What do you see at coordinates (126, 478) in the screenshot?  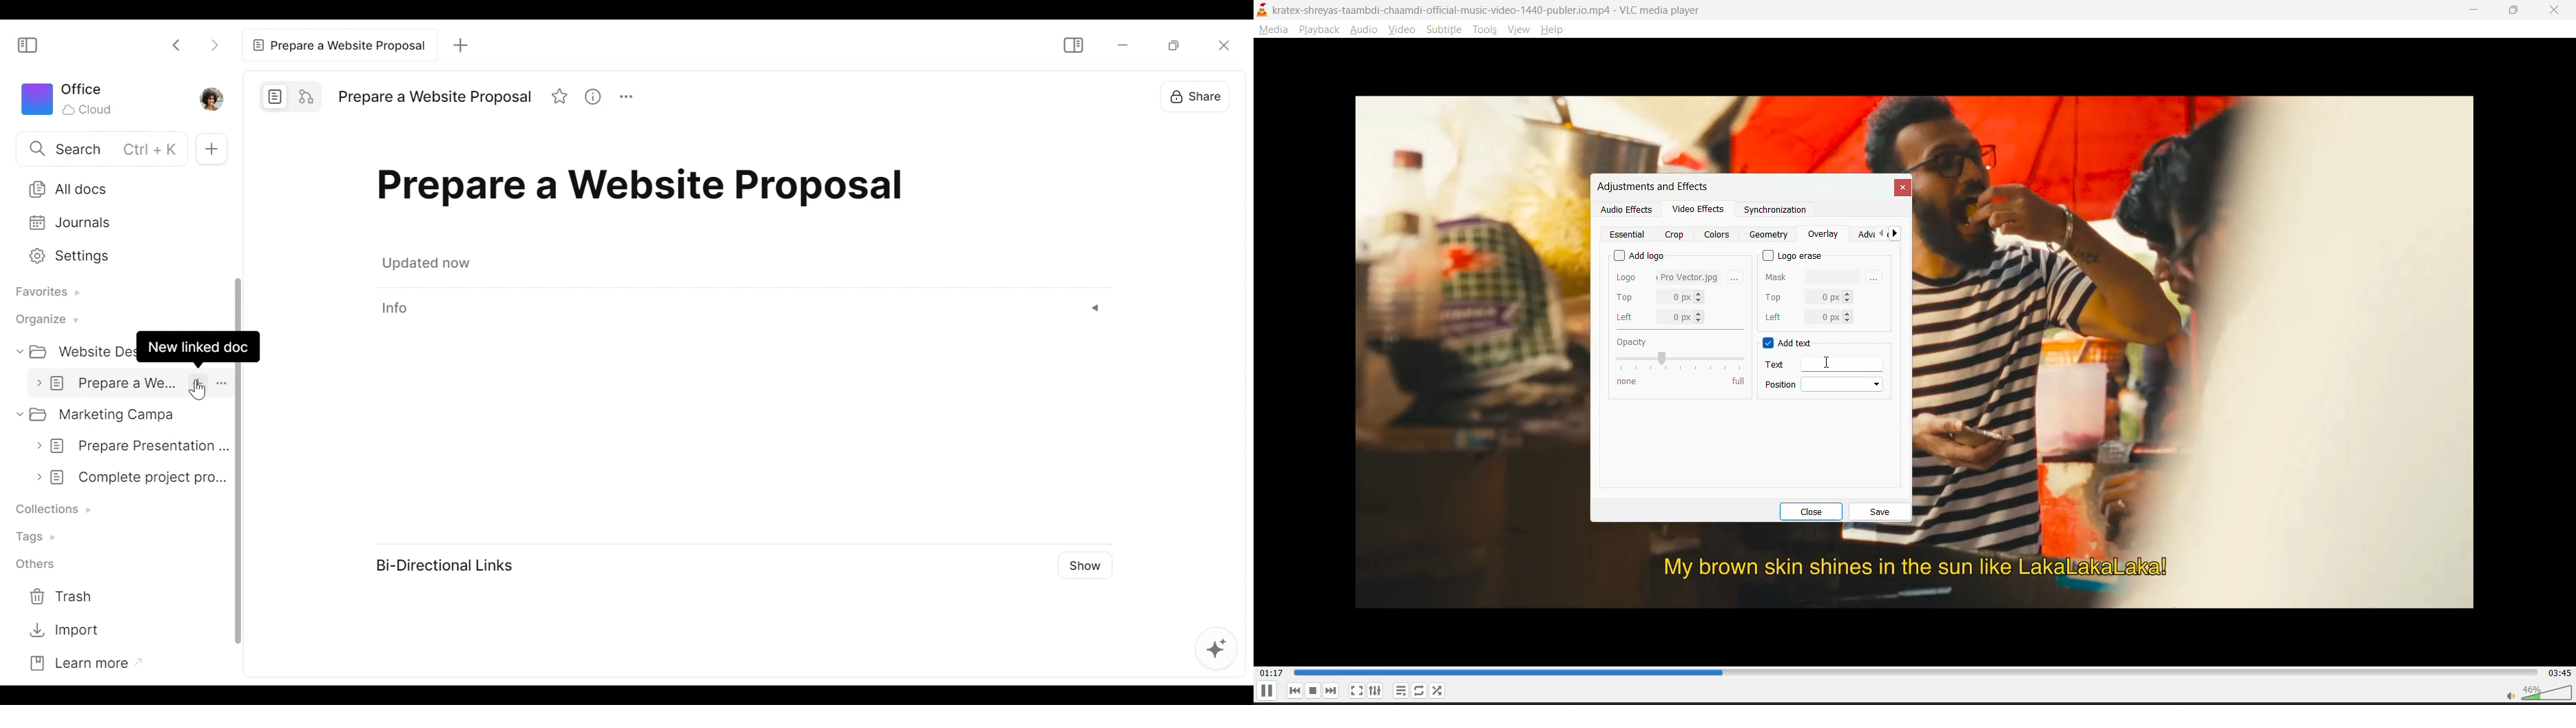 I see `Document` at bounding box center [126, 478].